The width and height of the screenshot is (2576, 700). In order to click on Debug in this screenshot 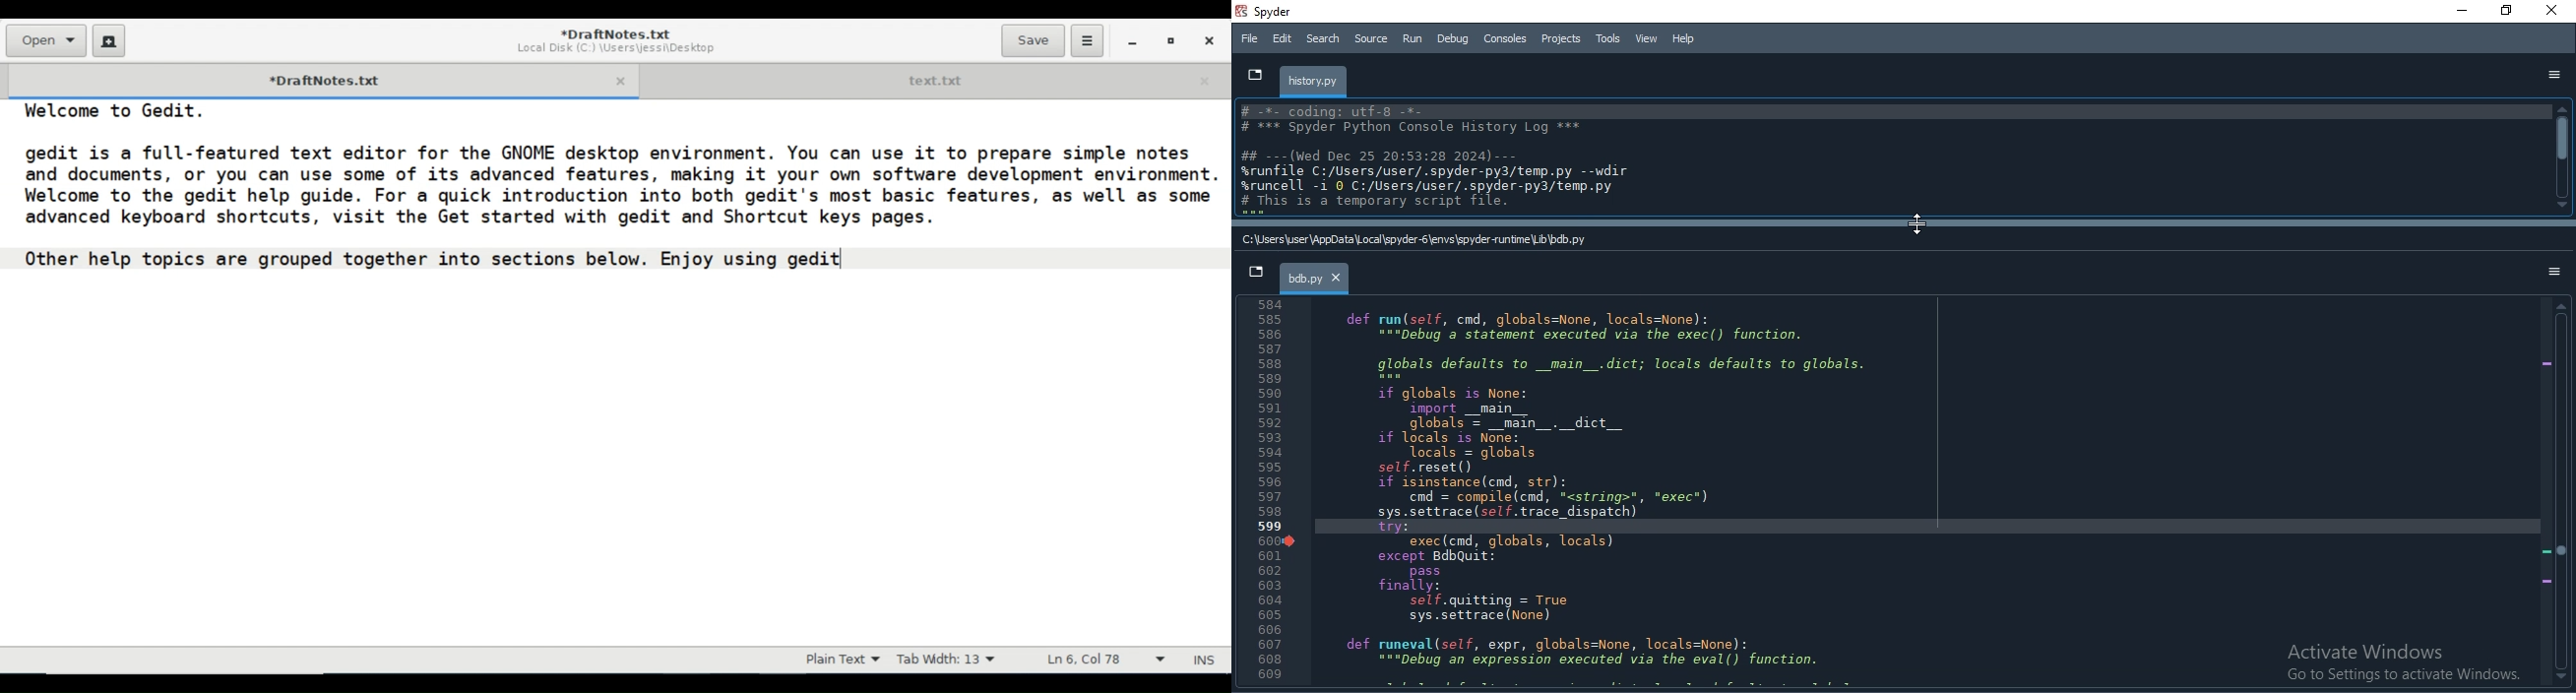, I will do `click(1451, 40)`.